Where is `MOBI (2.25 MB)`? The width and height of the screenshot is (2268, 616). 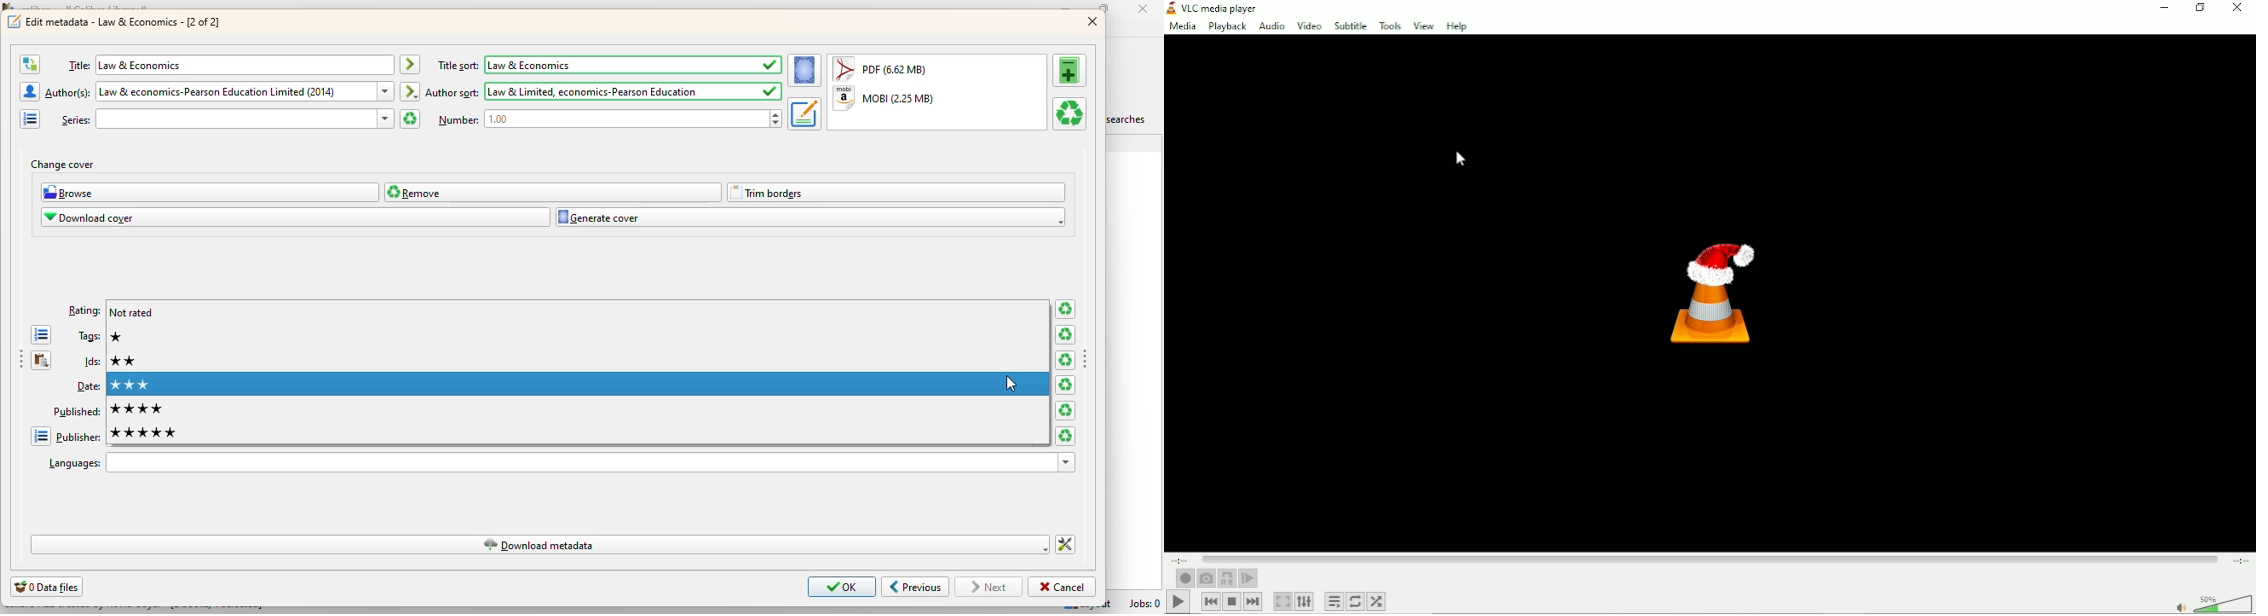 MOBI (2.25 MB) is located at coordinates (885, 99).